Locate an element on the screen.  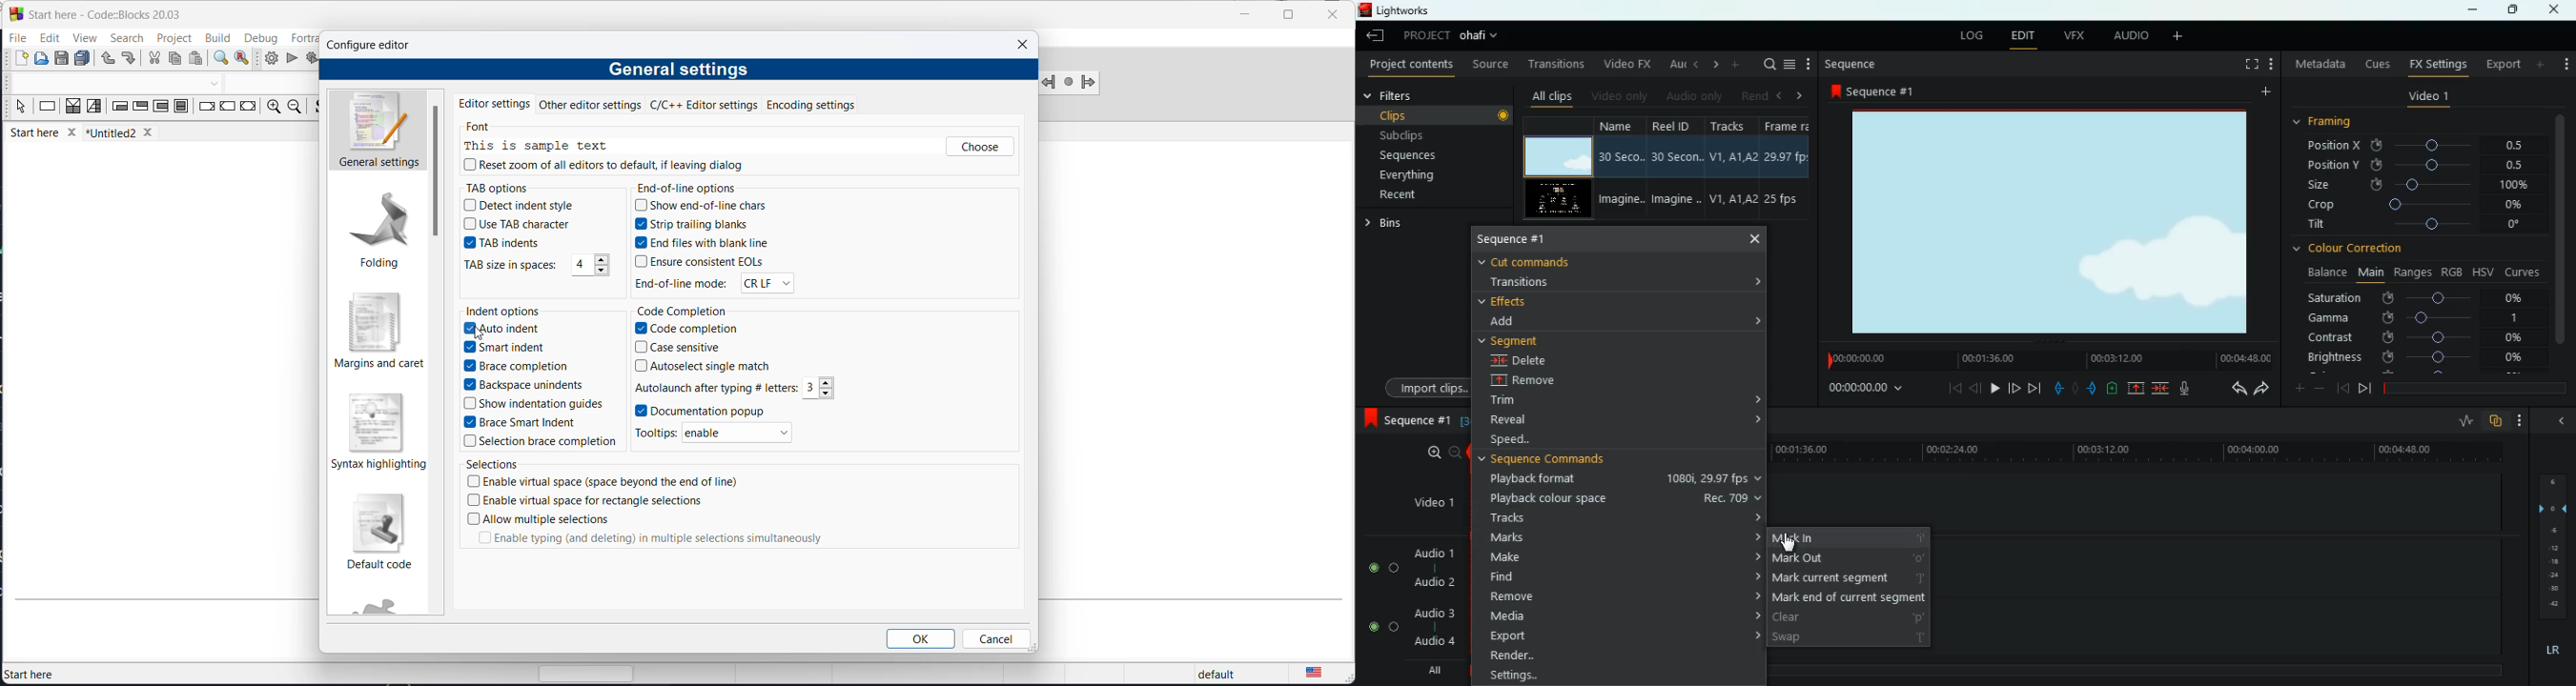
right is located at coordinates (1801, 95).